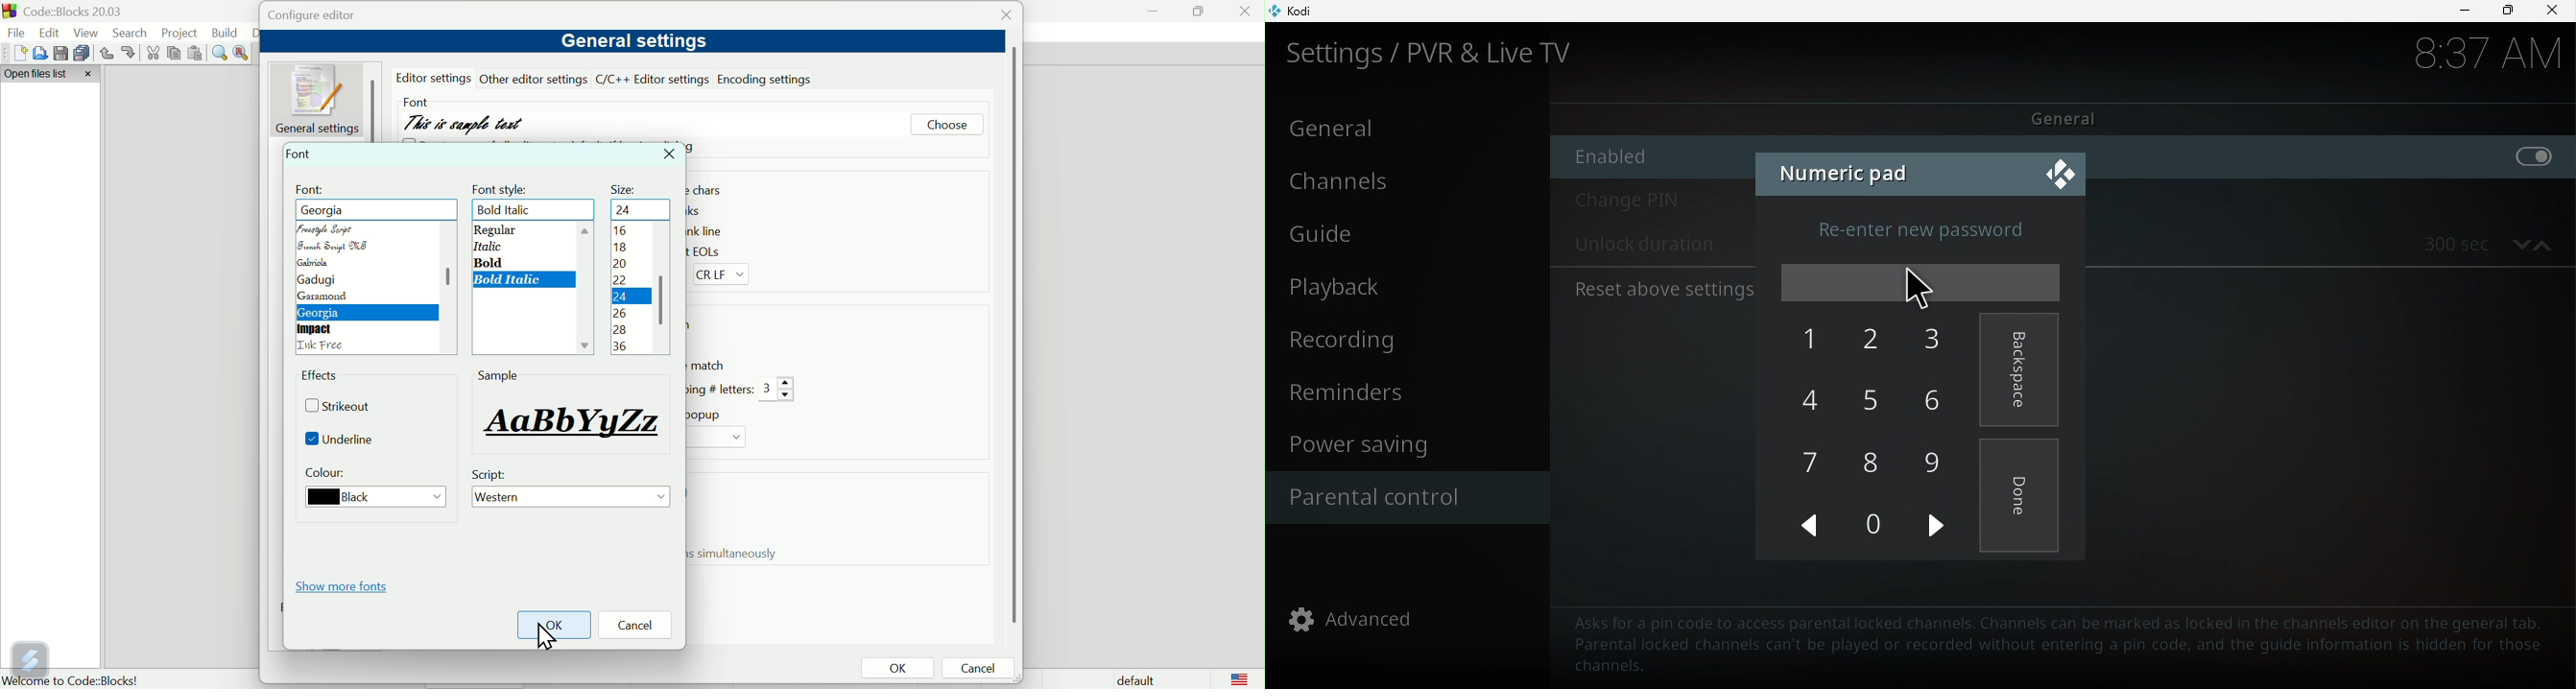 The height and width of the screenshot is (700, 2576). What do you see at coordinates (1401, 496) in the screenshot?
I see `Parental control` at bounding box center [1401, 496].